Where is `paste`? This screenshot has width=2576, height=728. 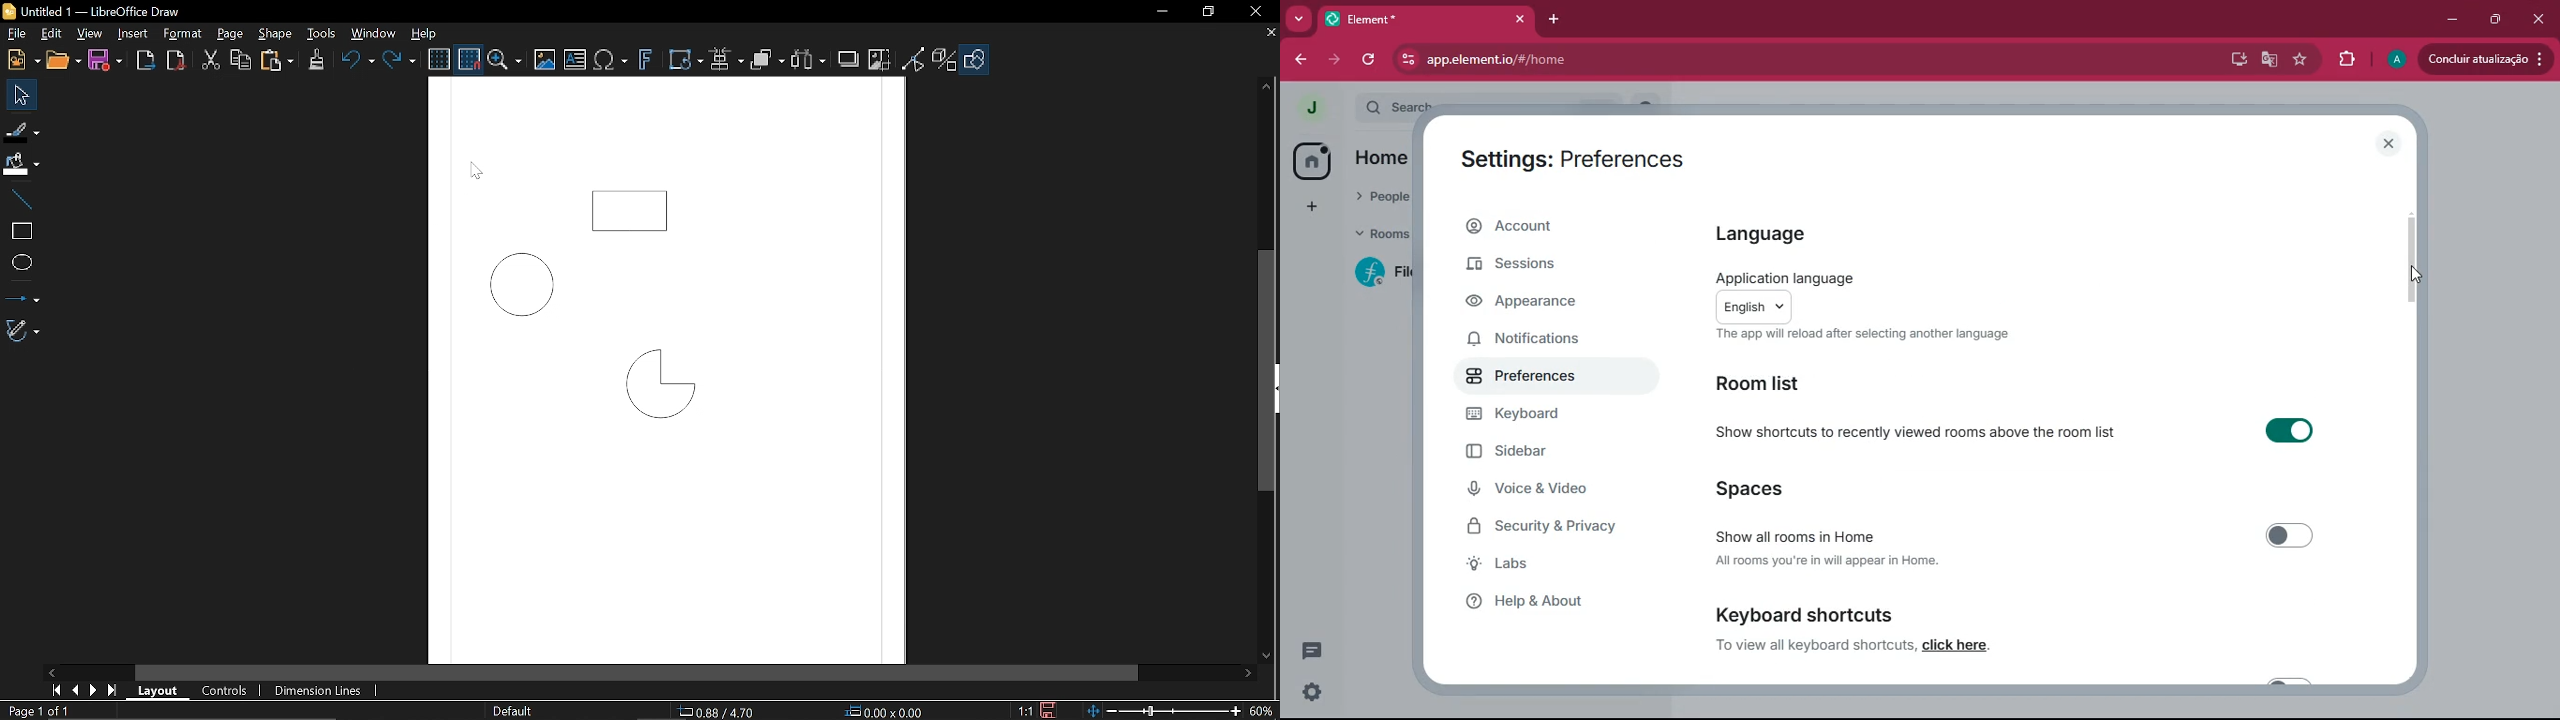 paste is located at coordinates (278, 61).